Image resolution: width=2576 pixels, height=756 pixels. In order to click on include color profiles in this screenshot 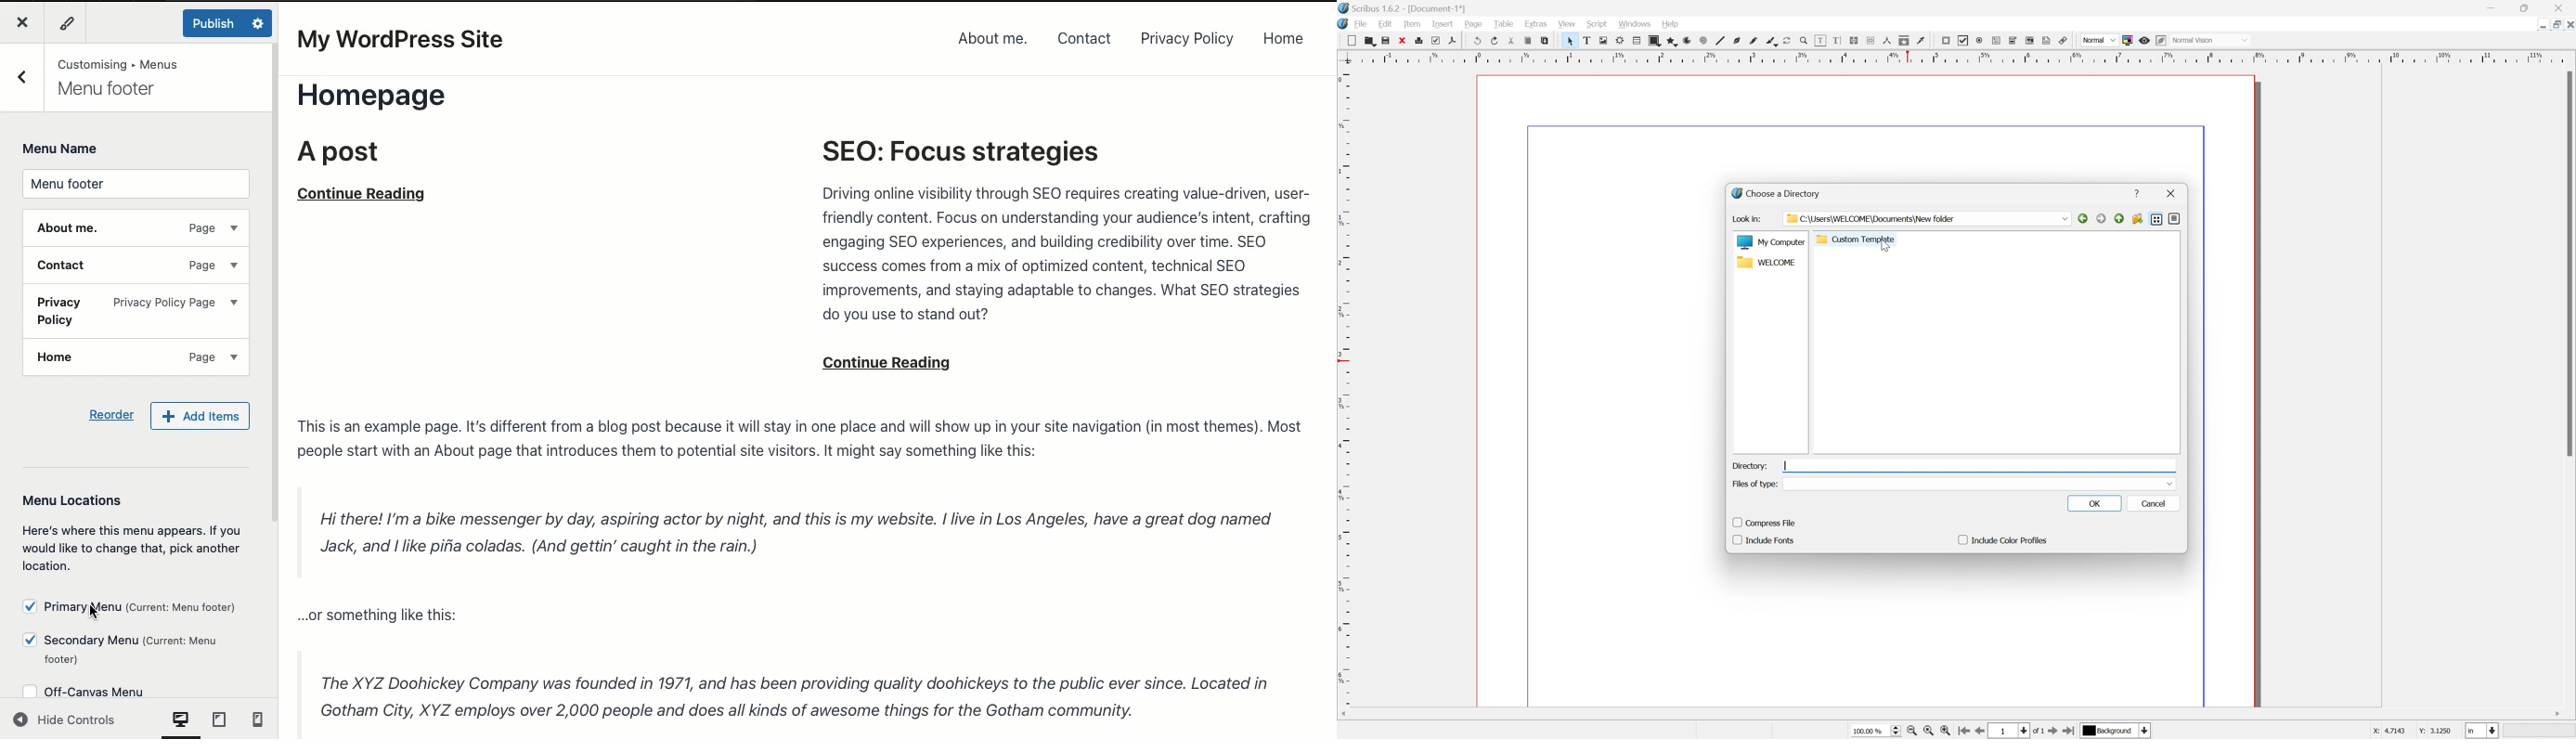, I will do `click(2003, 540)`.